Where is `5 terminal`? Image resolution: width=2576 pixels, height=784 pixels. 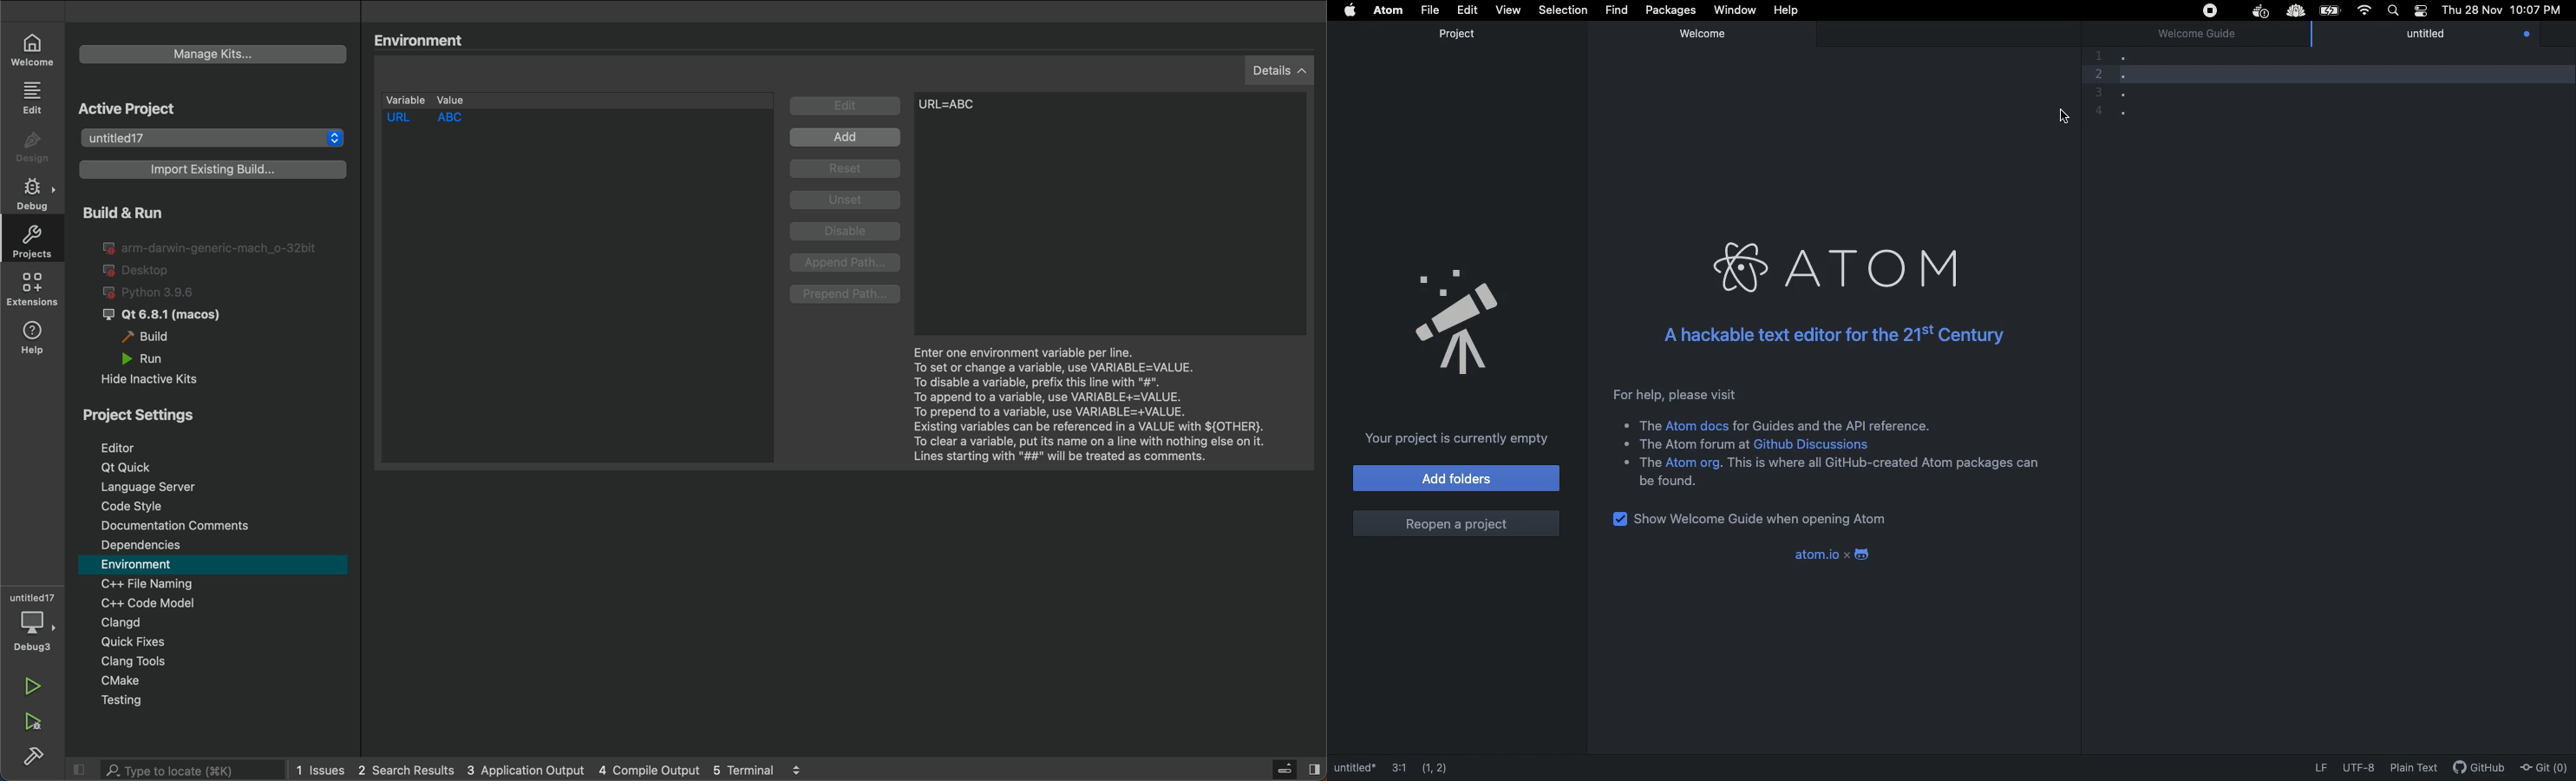
5 terminal is located at coordinates (788, 770).